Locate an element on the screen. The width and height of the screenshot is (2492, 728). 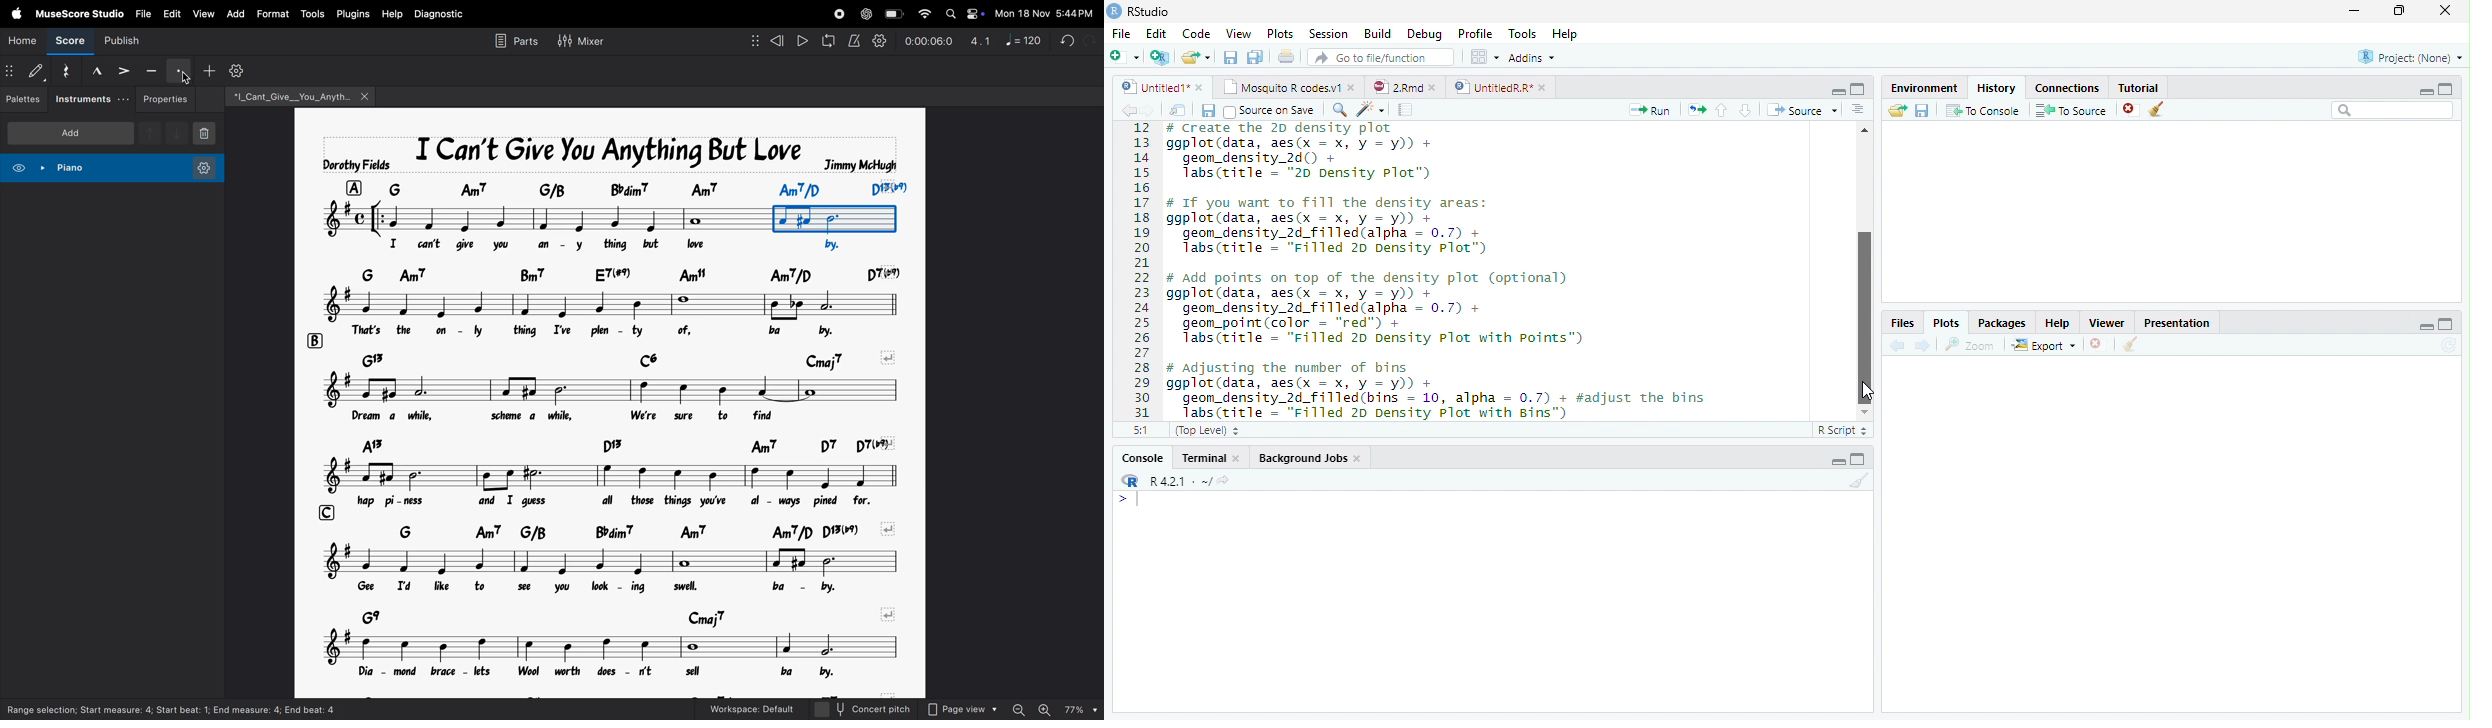
close is located at coordinates (2446, 10).